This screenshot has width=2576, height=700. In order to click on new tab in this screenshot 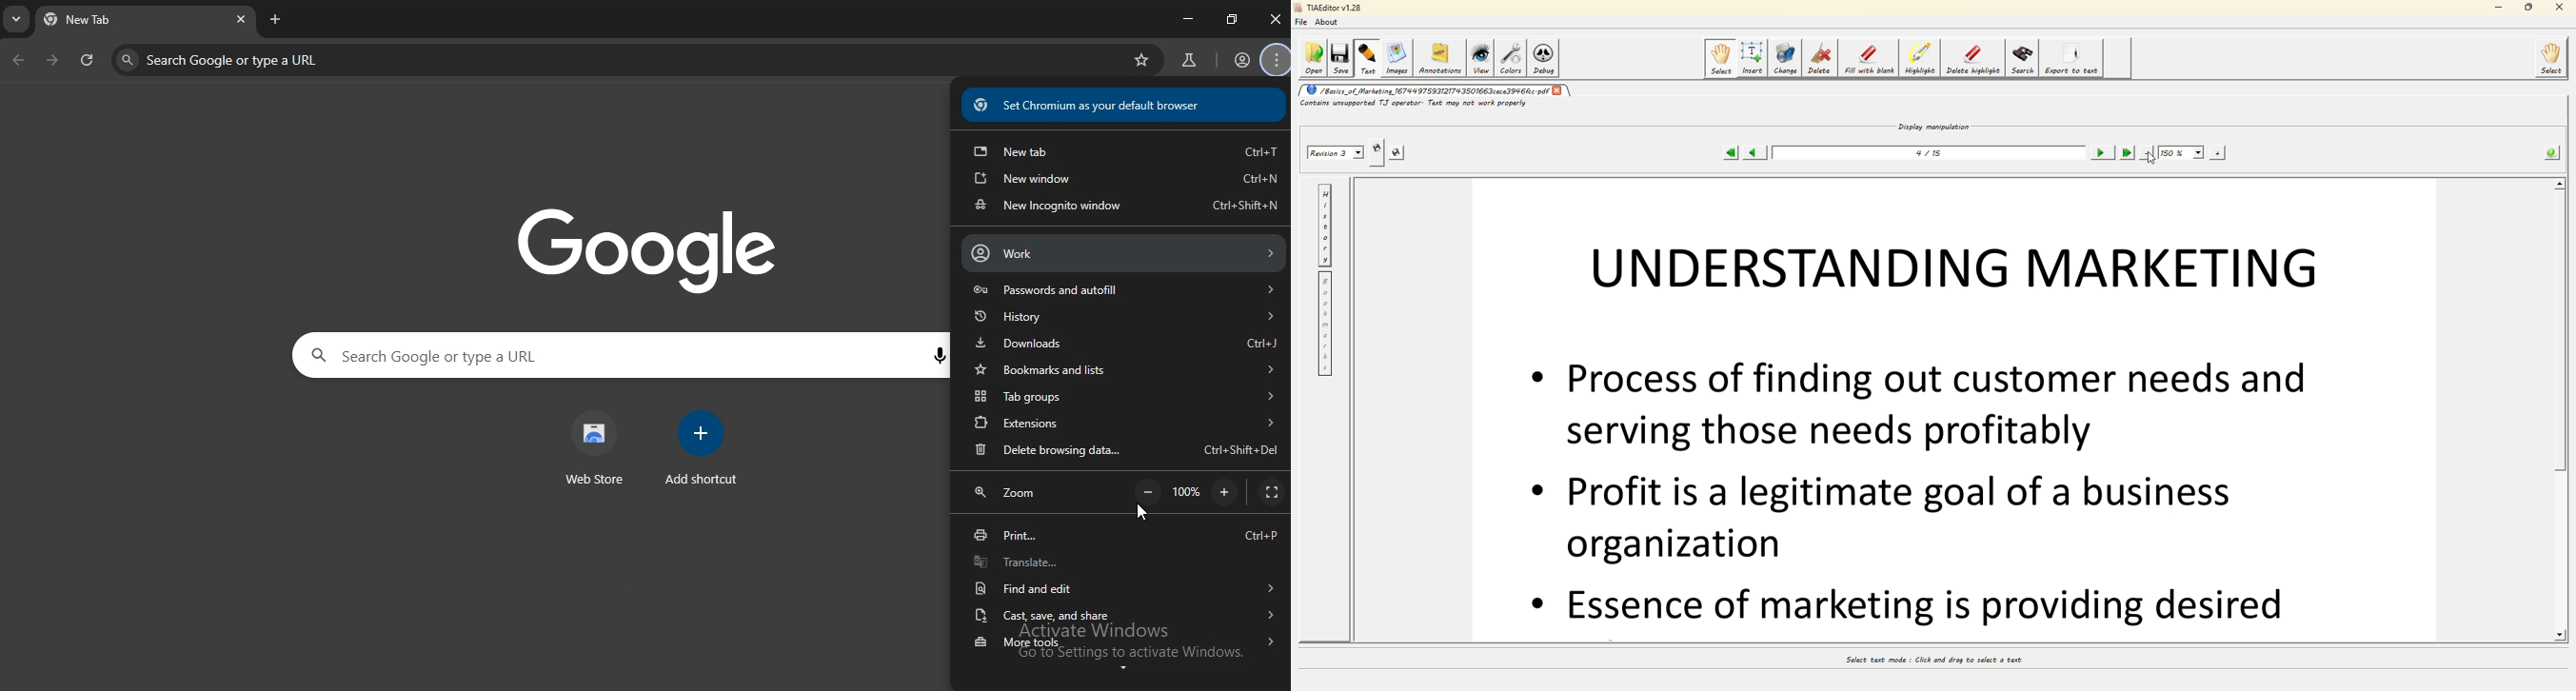, I will do `click(276, 19)`.